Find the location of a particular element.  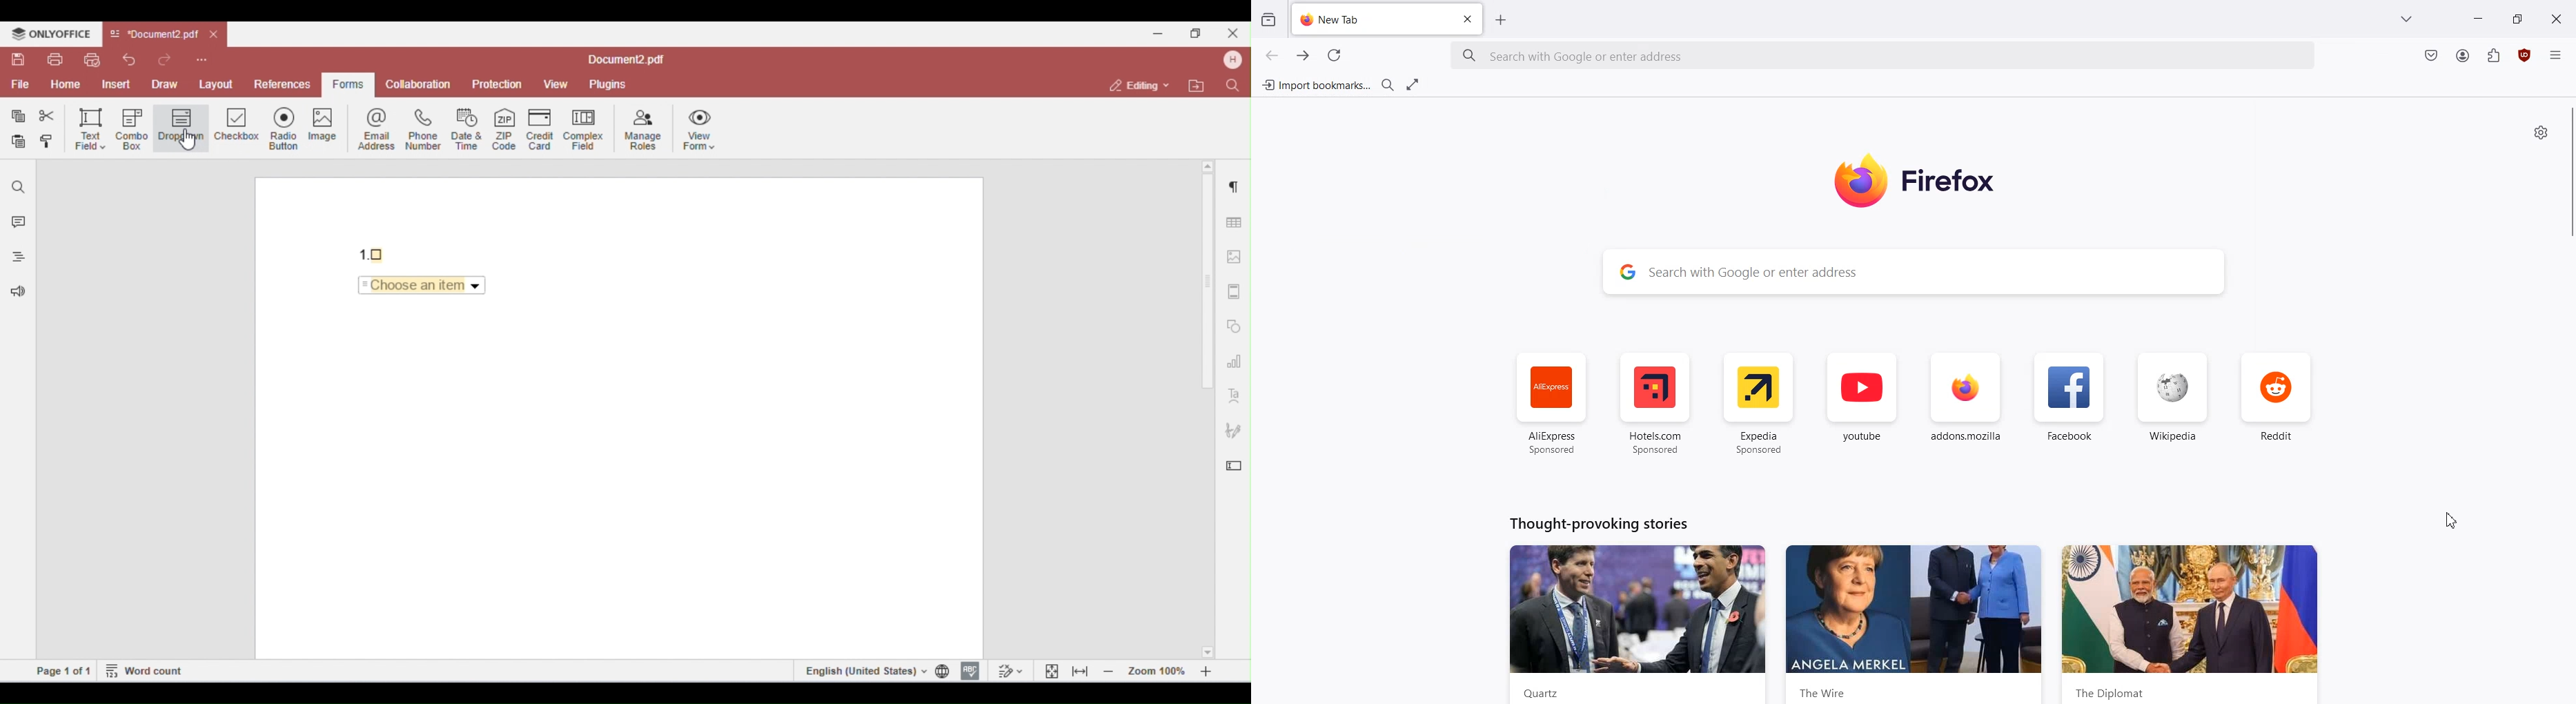

Reddit is located at coordinates (2279, 404).